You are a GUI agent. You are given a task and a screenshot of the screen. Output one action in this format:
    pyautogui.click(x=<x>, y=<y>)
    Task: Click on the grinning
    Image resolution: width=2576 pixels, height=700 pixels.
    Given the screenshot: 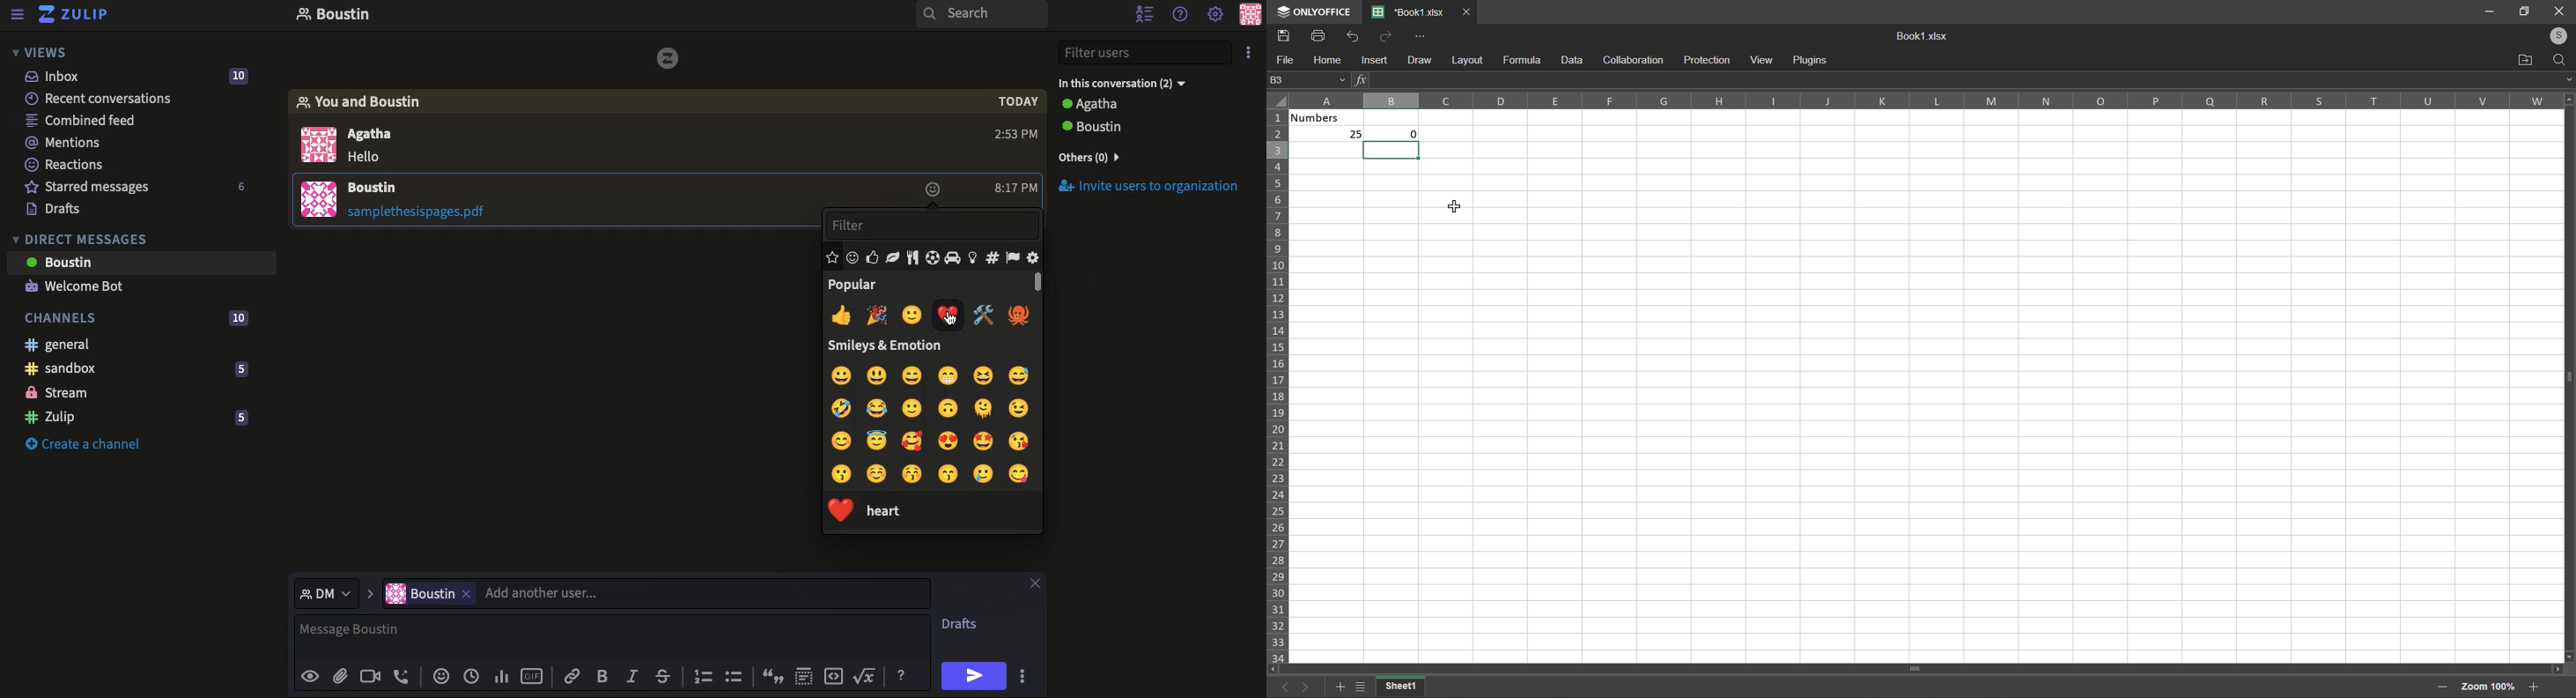 What is the action you would take?
    pyautogui.click(x=838, y=374)
    